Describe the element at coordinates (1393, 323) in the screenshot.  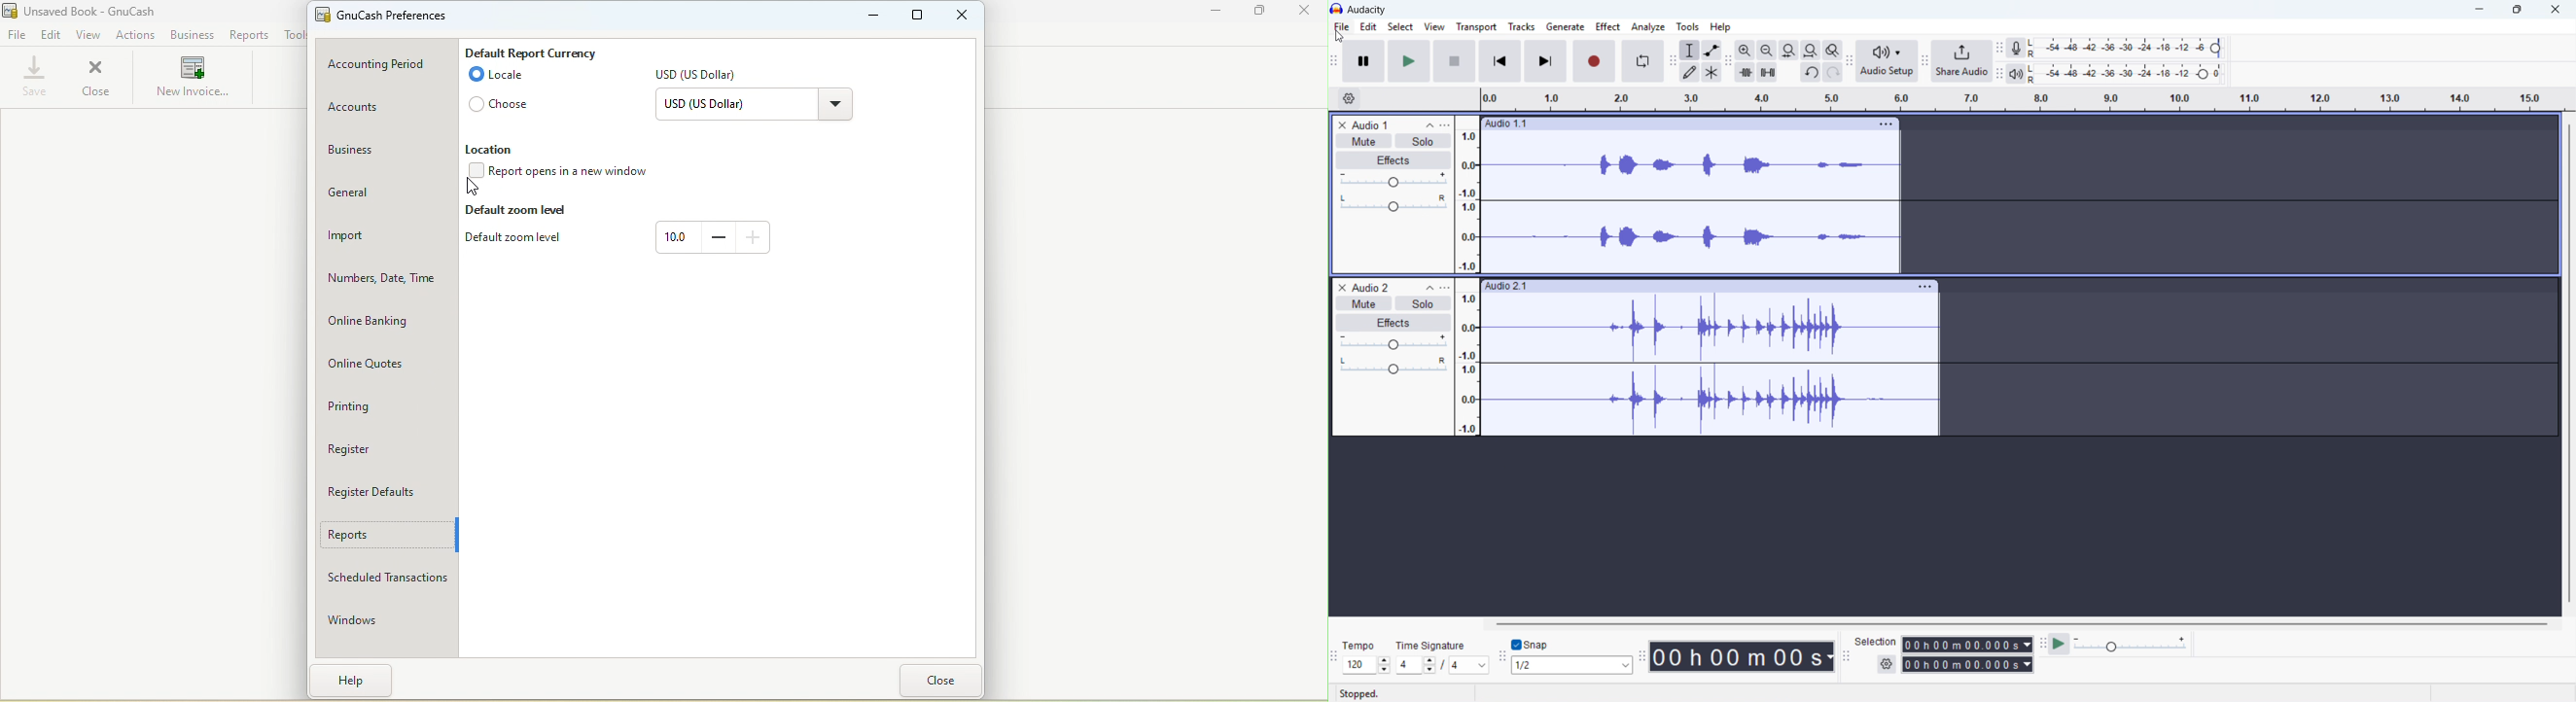
I see `Effects ` at that location.